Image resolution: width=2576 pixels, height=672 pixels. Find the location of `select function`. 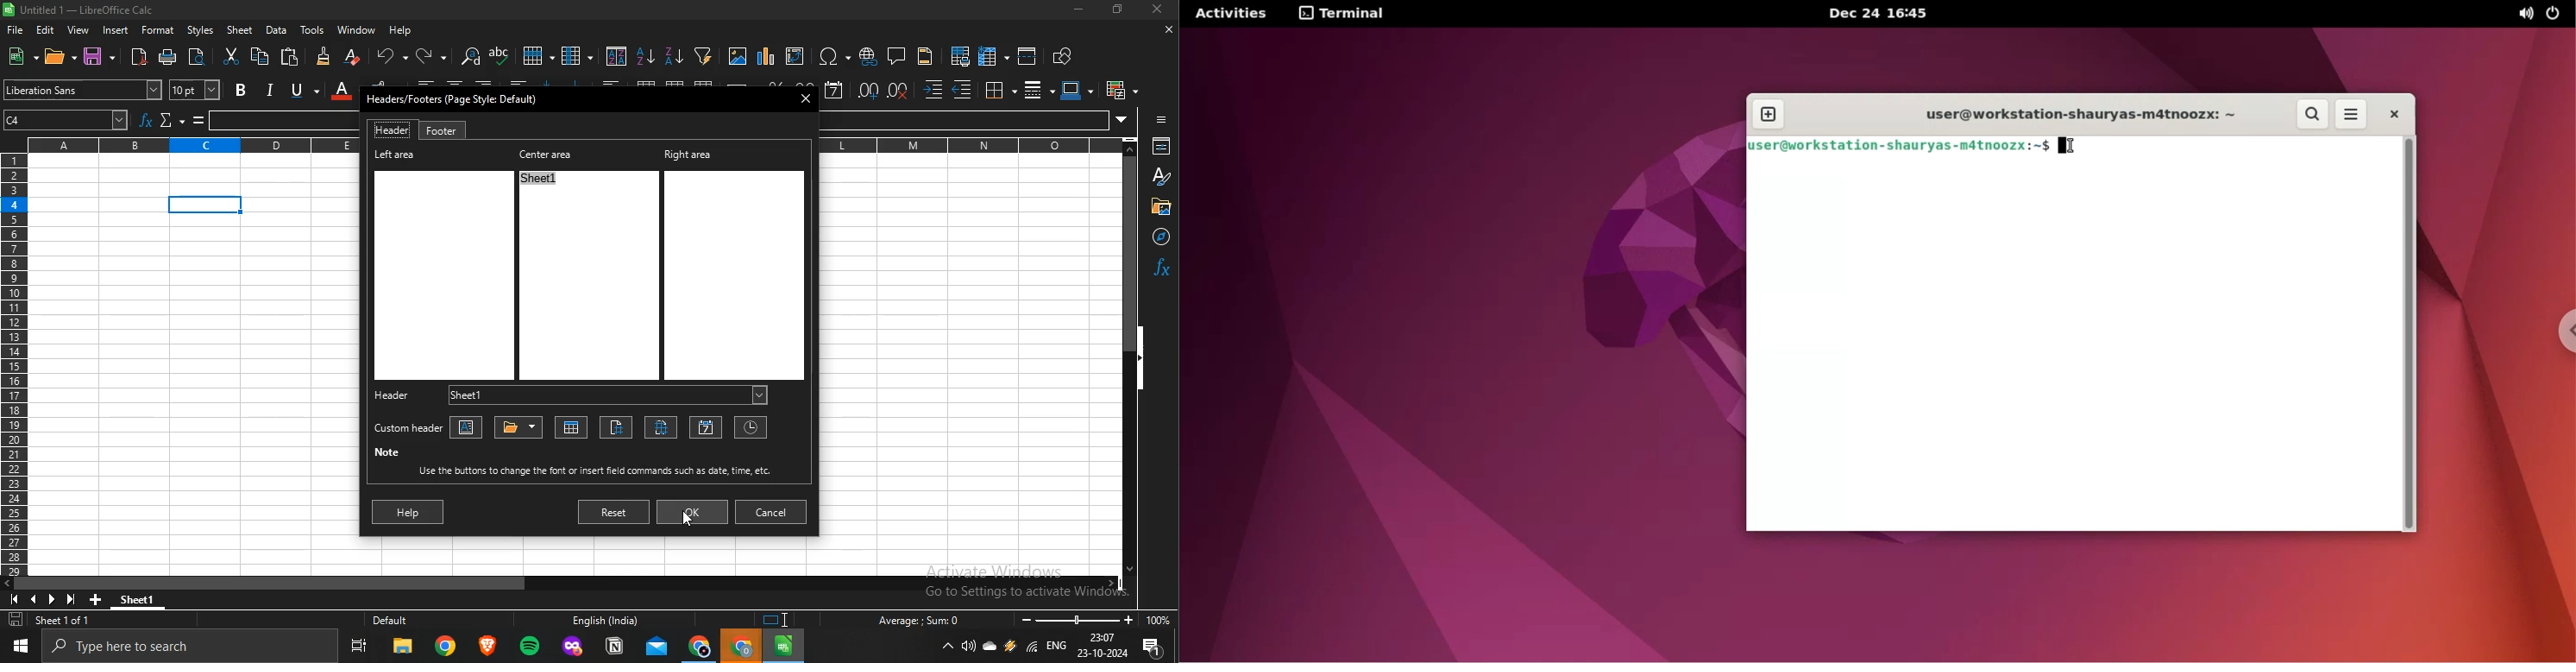

select function is located at coordinates (167, 121).